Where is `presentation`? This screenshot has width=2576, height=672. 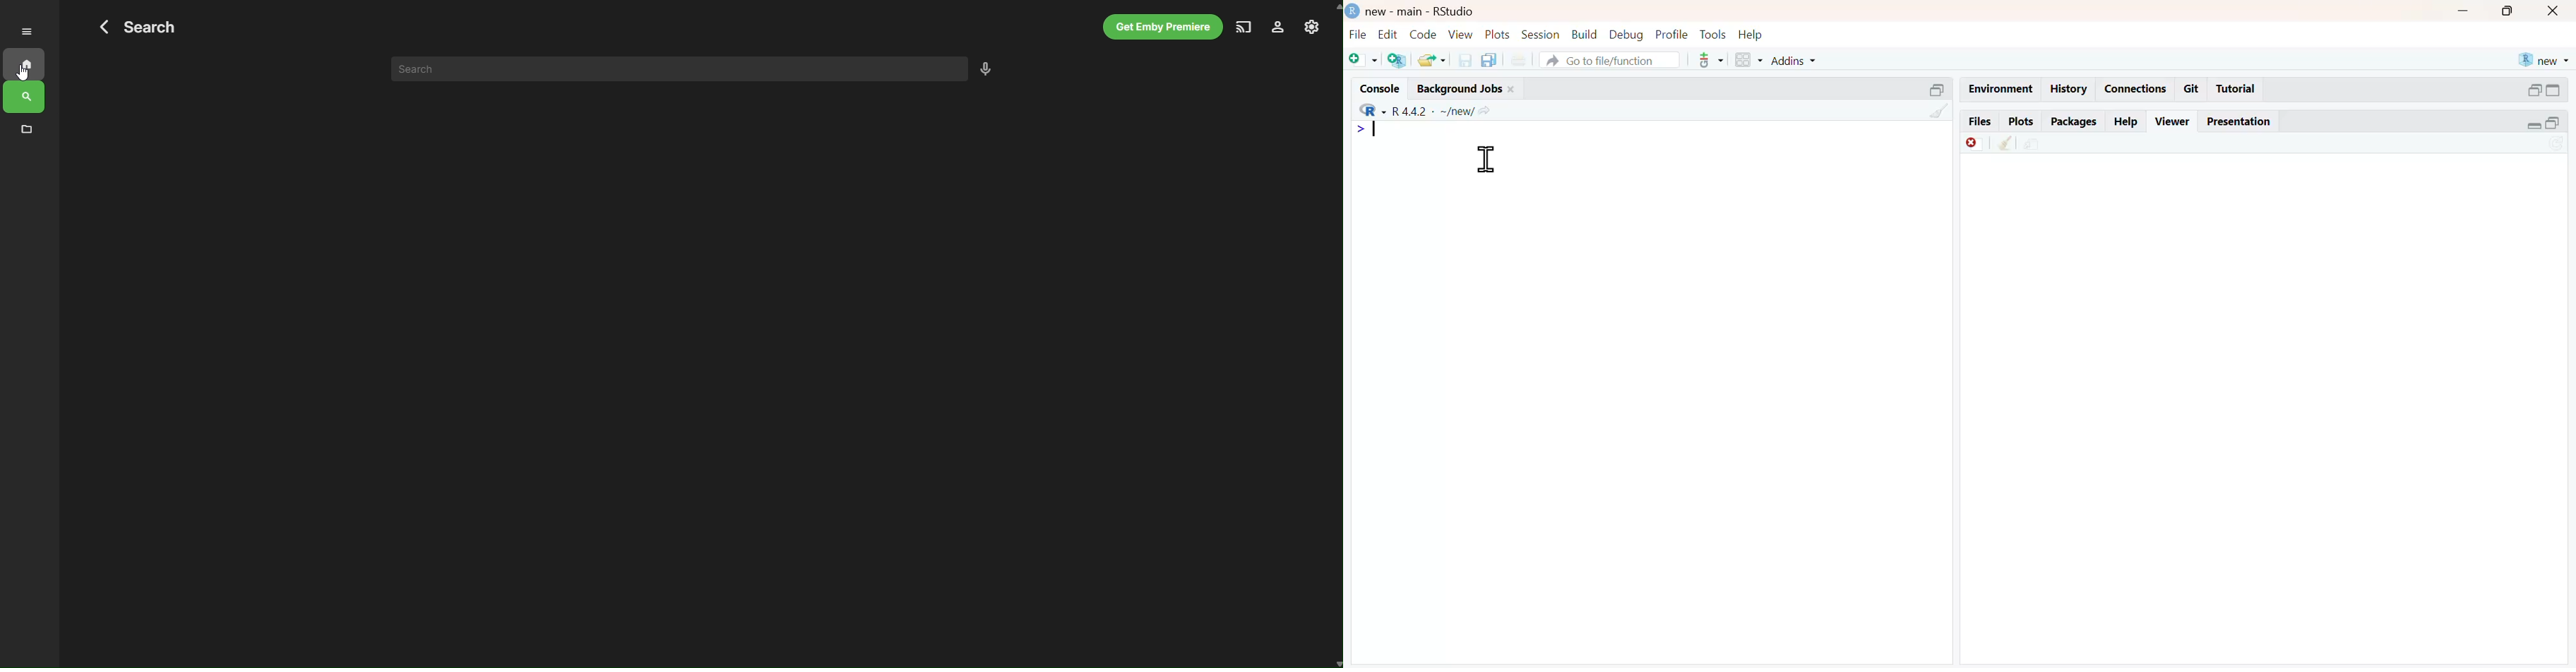 presentation is located at coordinates (2239, 121).